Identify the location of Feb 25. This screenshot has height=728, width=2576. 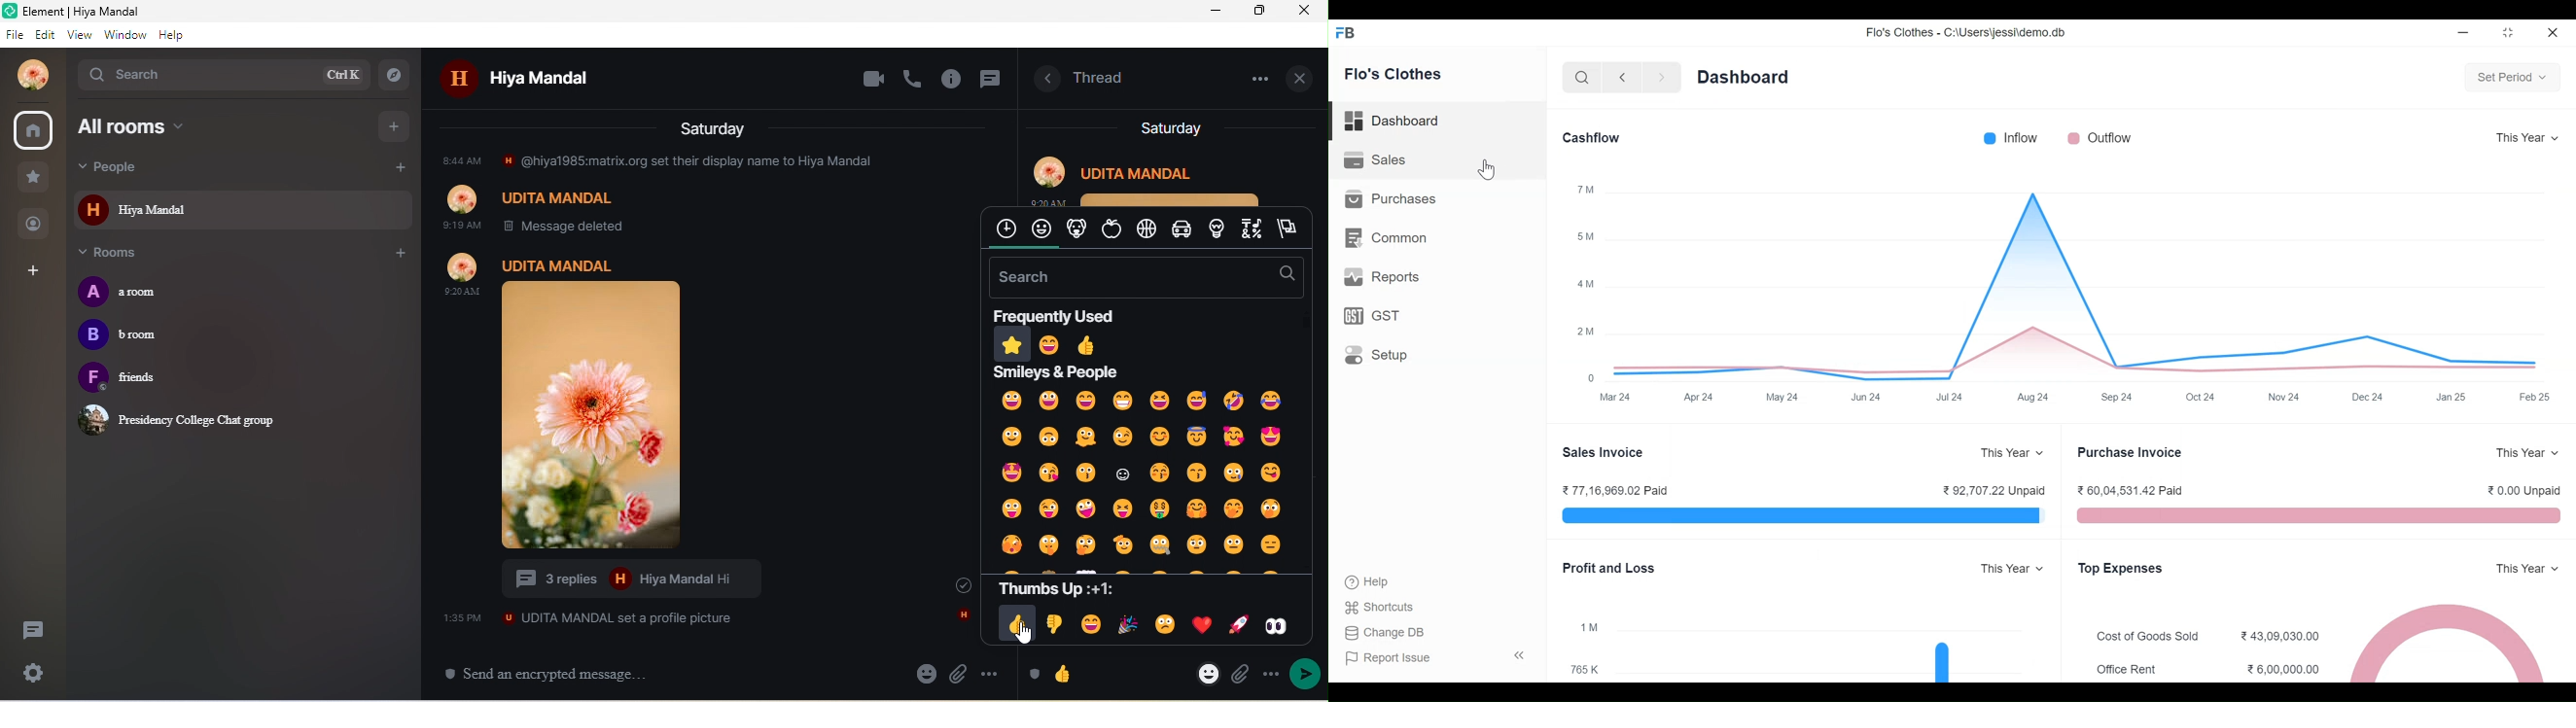
(2534, 396).